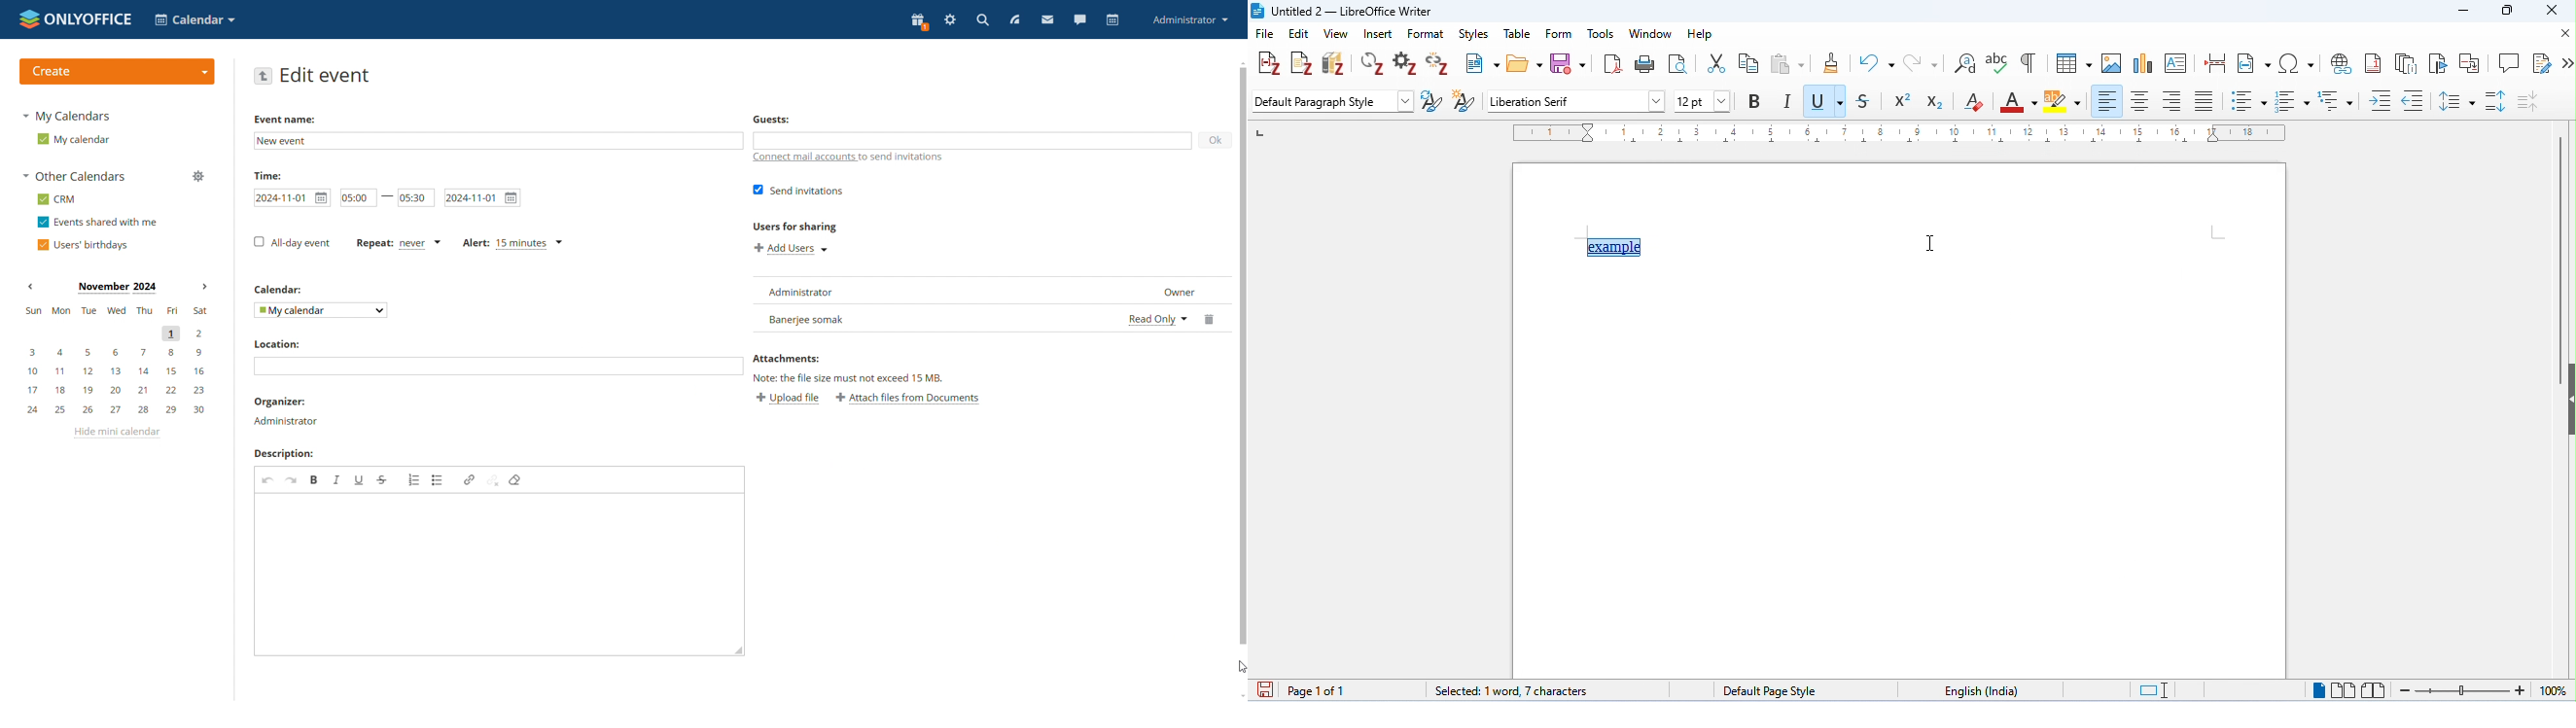 The image size is (2576, 728). I want to click on view, so click(1337, 35).